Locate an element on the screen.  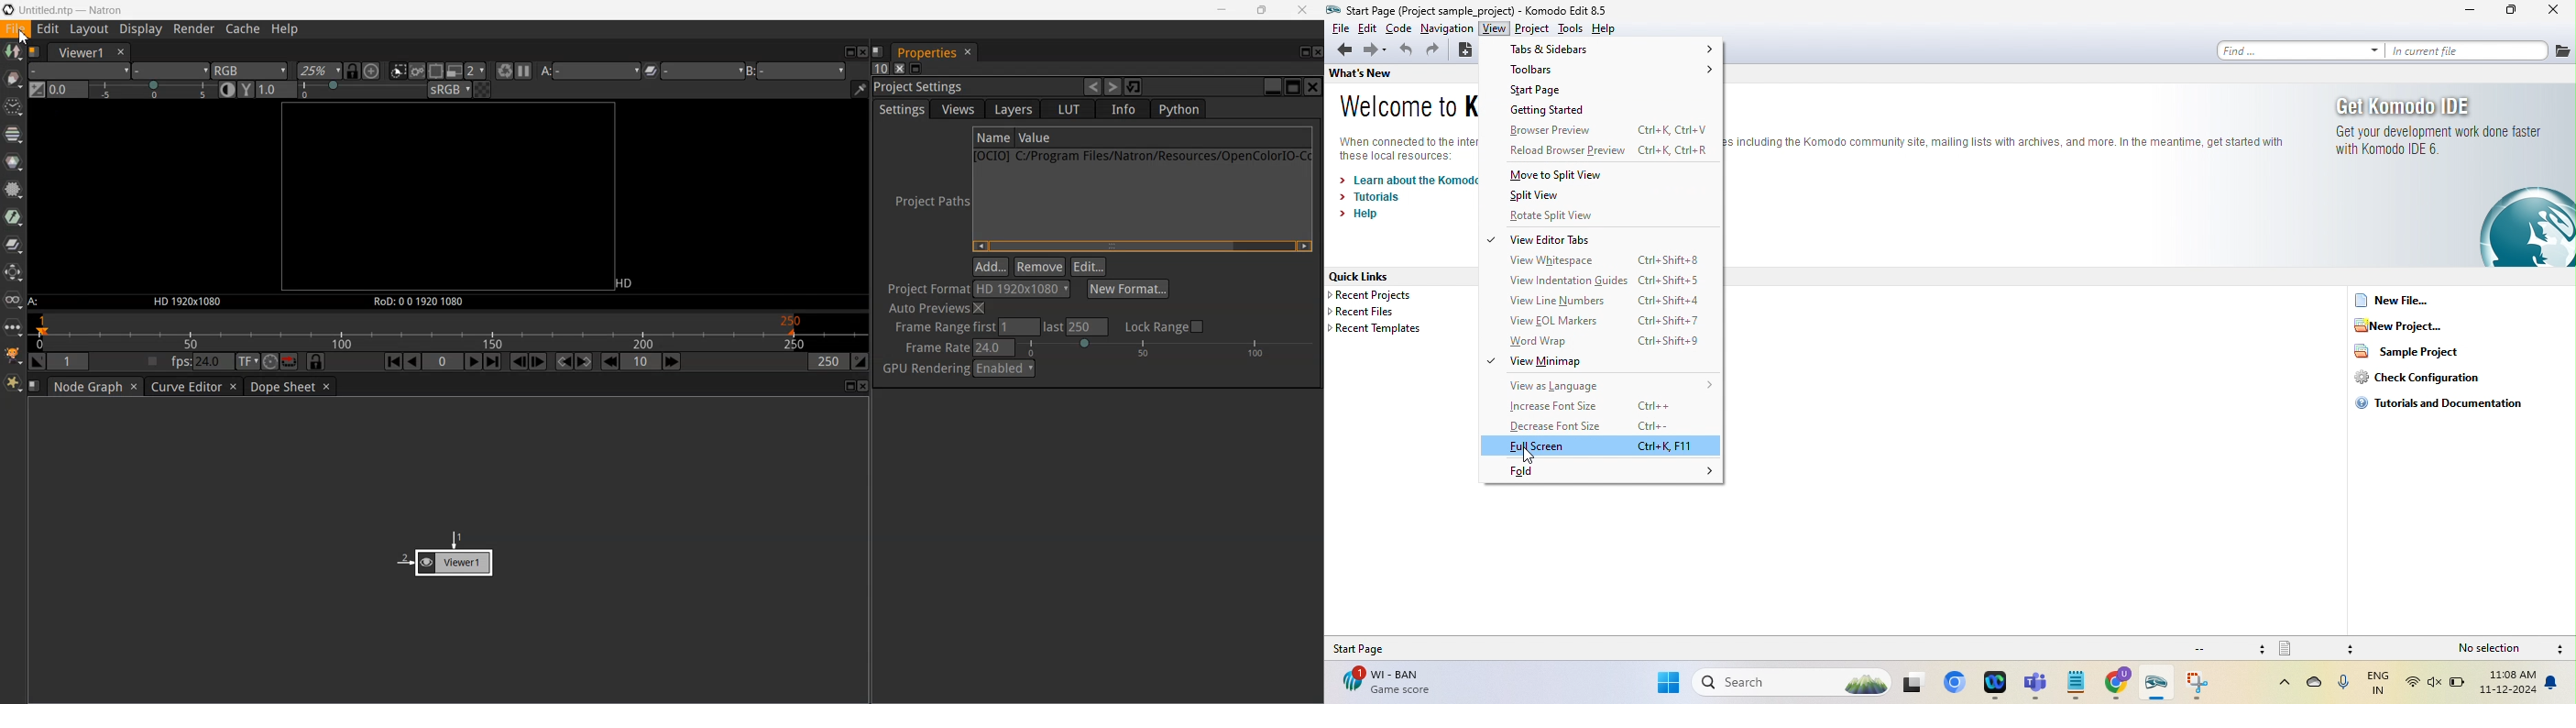
view as language is located at coordinates (1611, 385).